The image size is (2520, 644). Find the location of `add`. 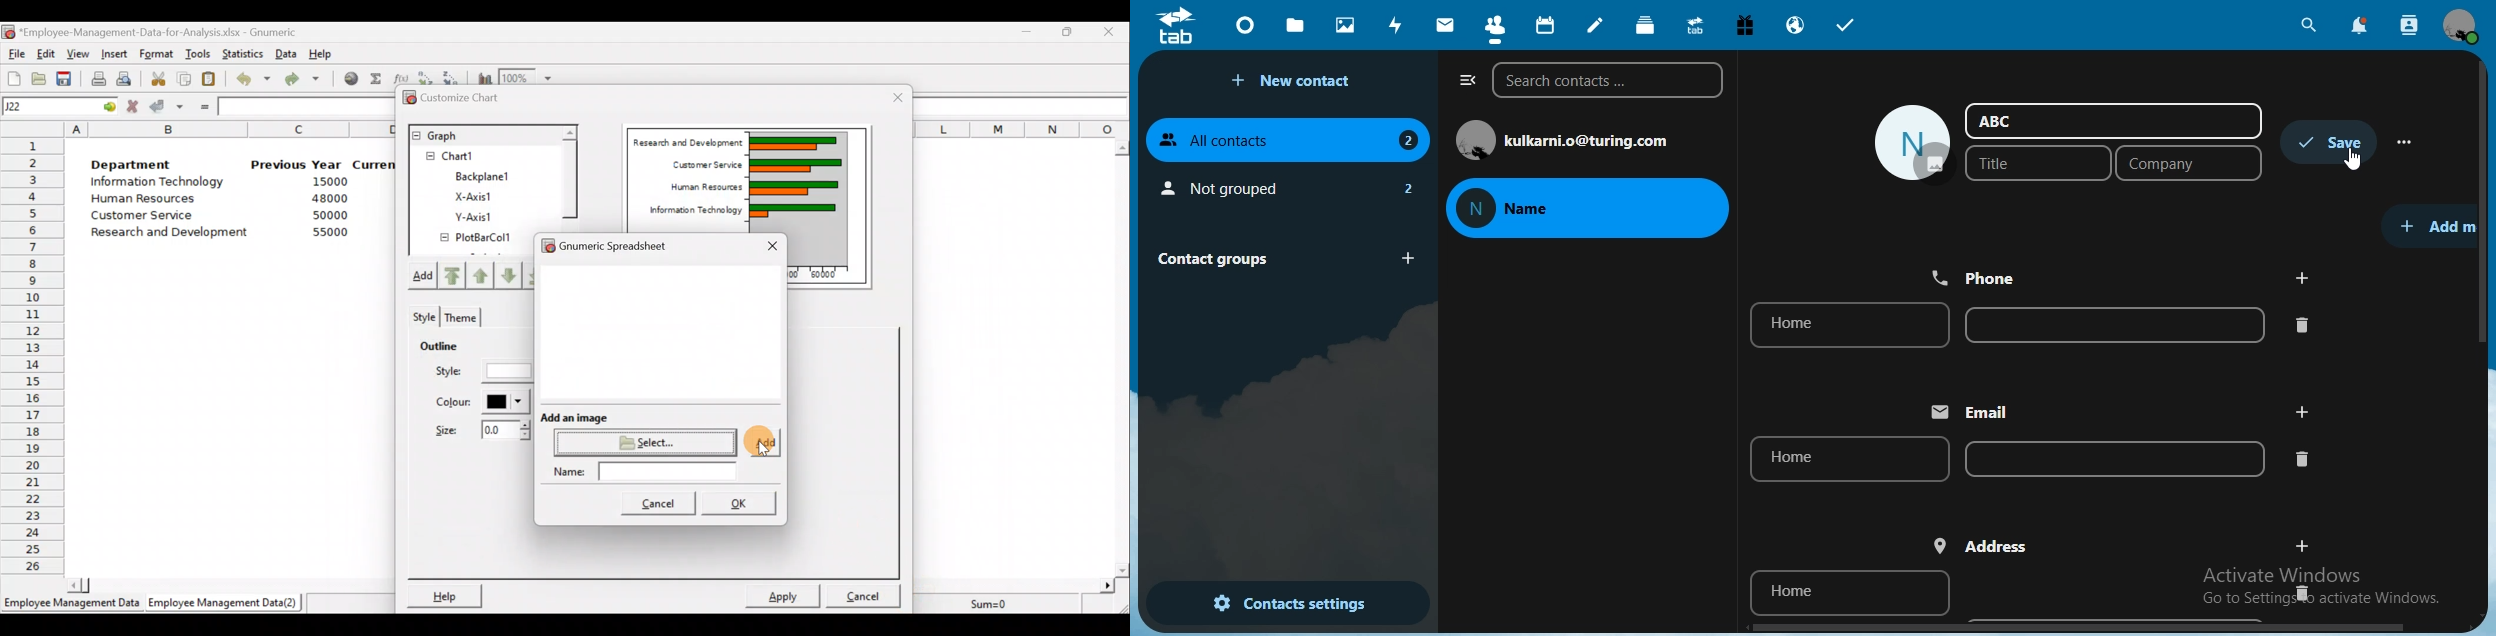

add is located at coordinates (2300, 411).